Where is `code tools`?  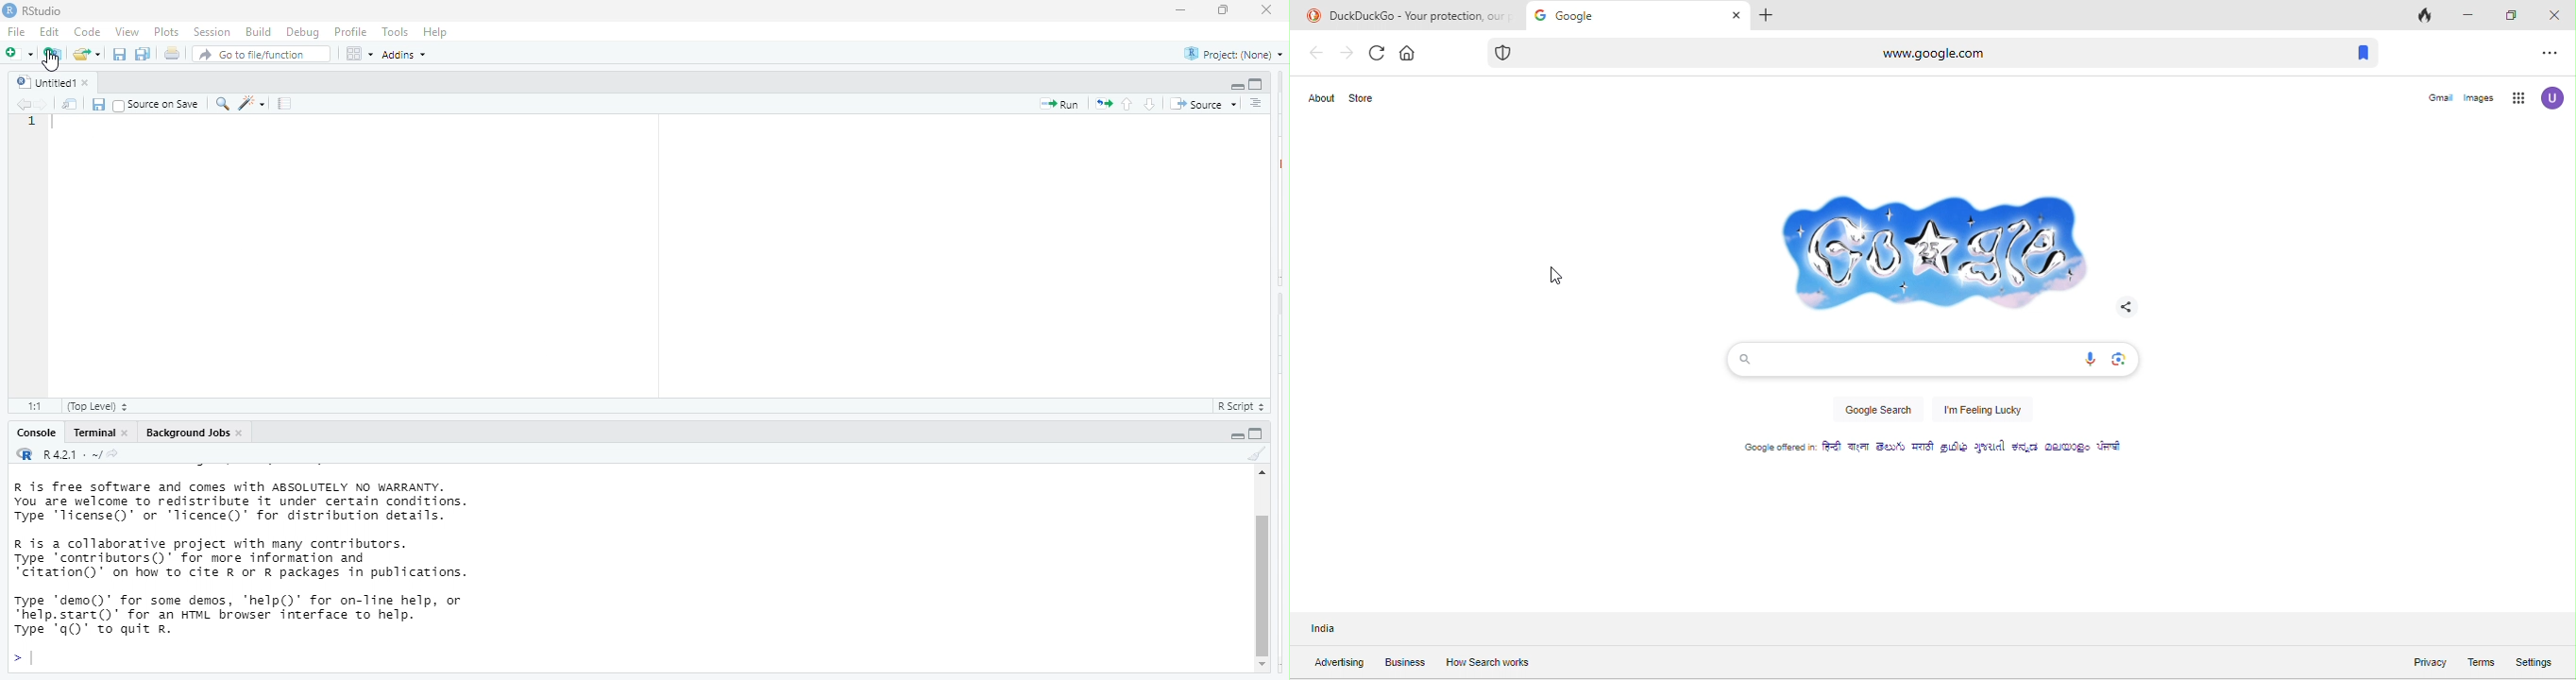 code tools is located at coordinates (254, 104).